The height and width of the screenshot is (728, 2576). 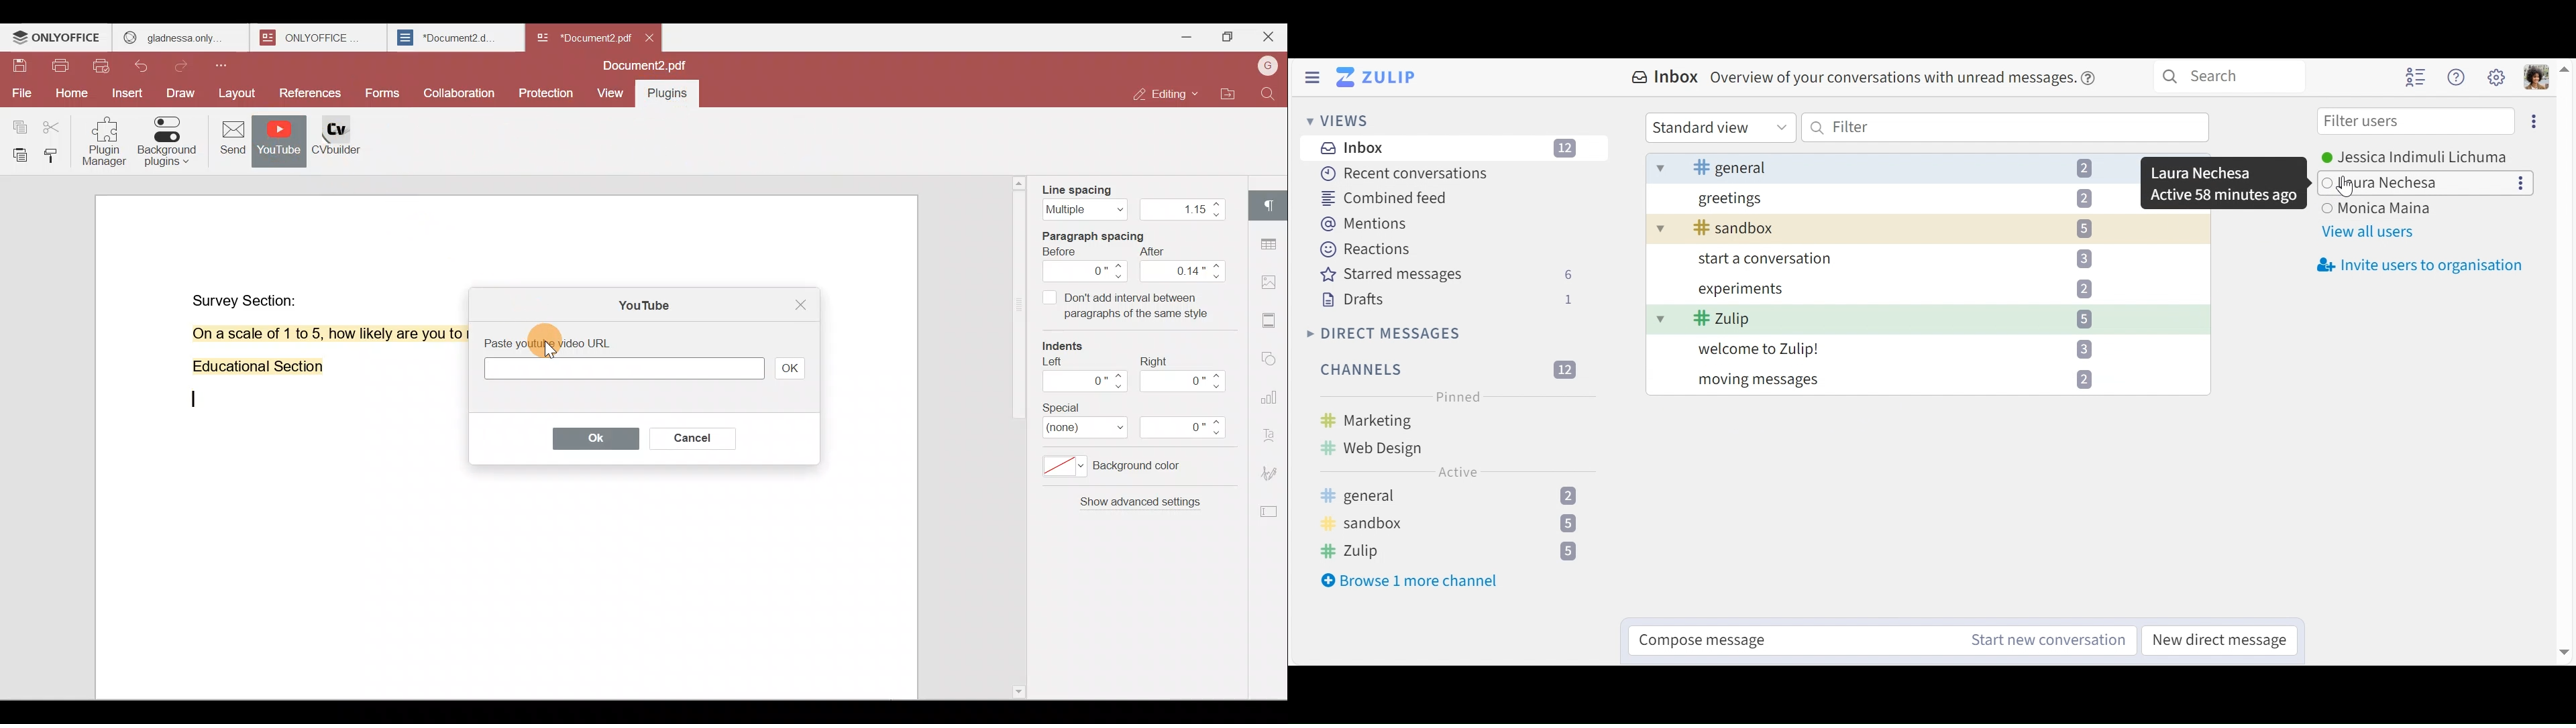 What do you see at coordinates (2222, 640) in the screenshot?
I see `New direct message` at bounding box center [2222, 640].